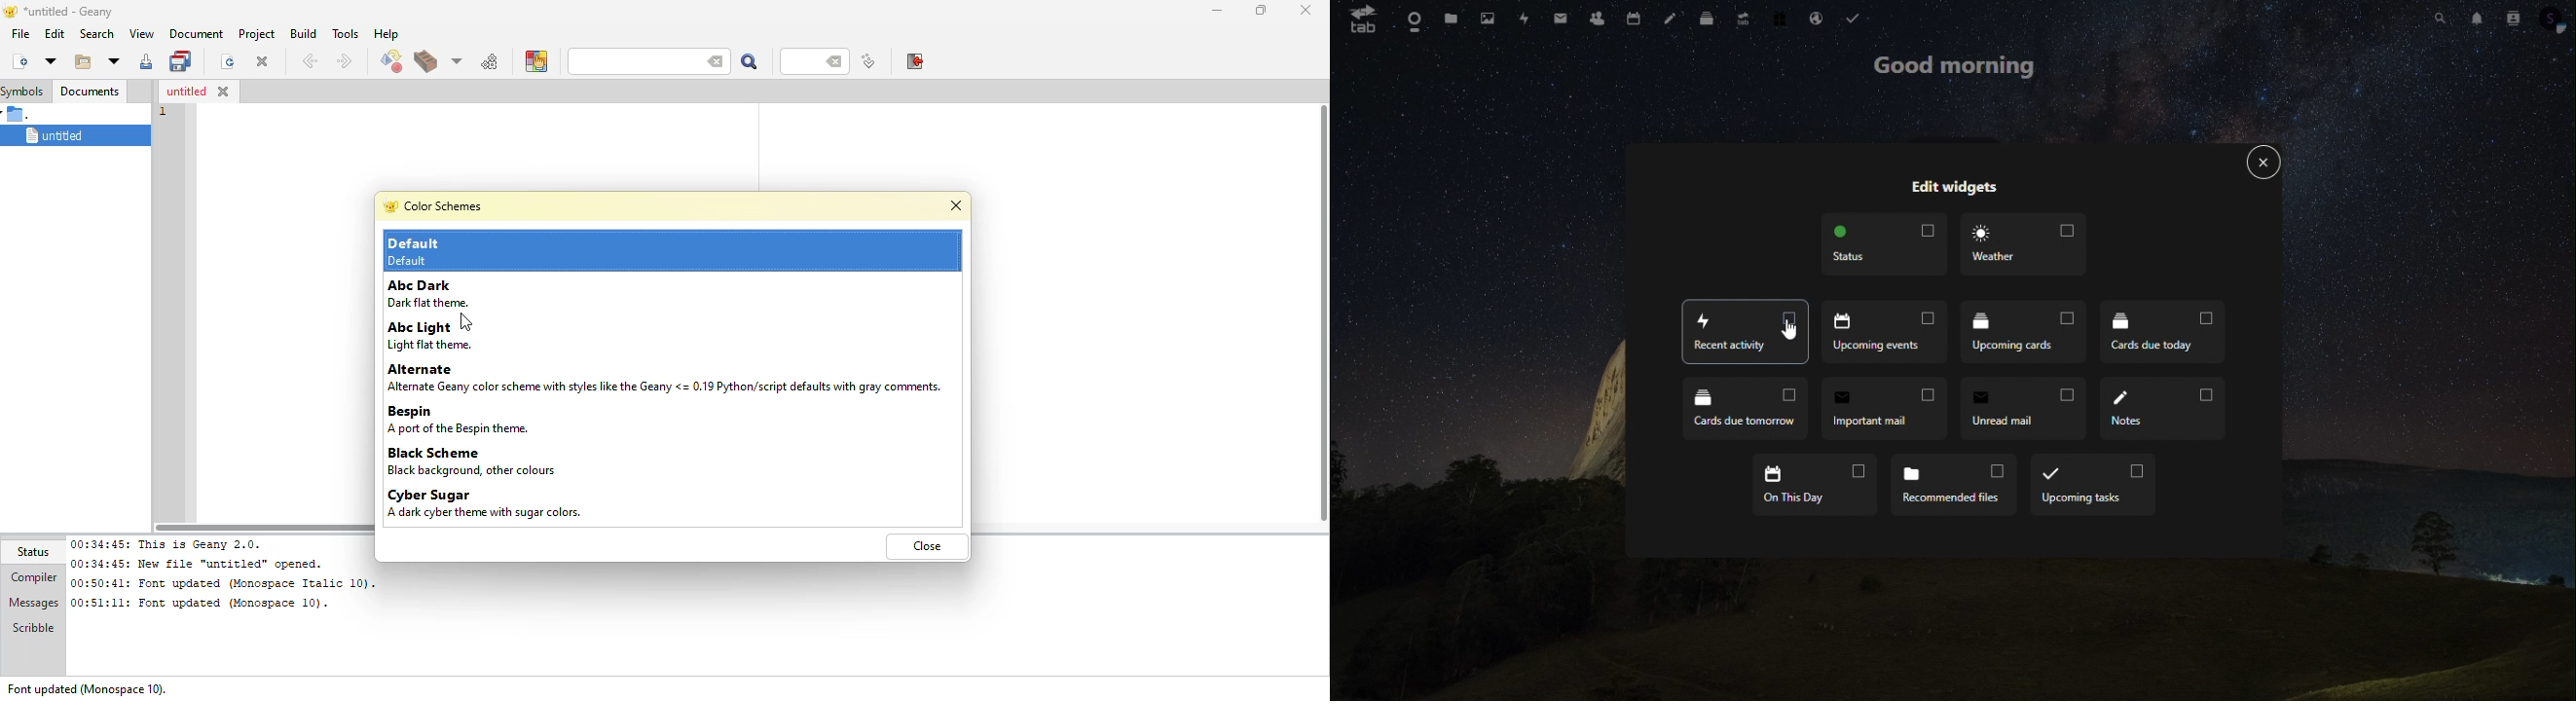  What do you see at coordinates (260, 521) in the screenshot?
I see `scroll bar` at bounding box center [260, 521].